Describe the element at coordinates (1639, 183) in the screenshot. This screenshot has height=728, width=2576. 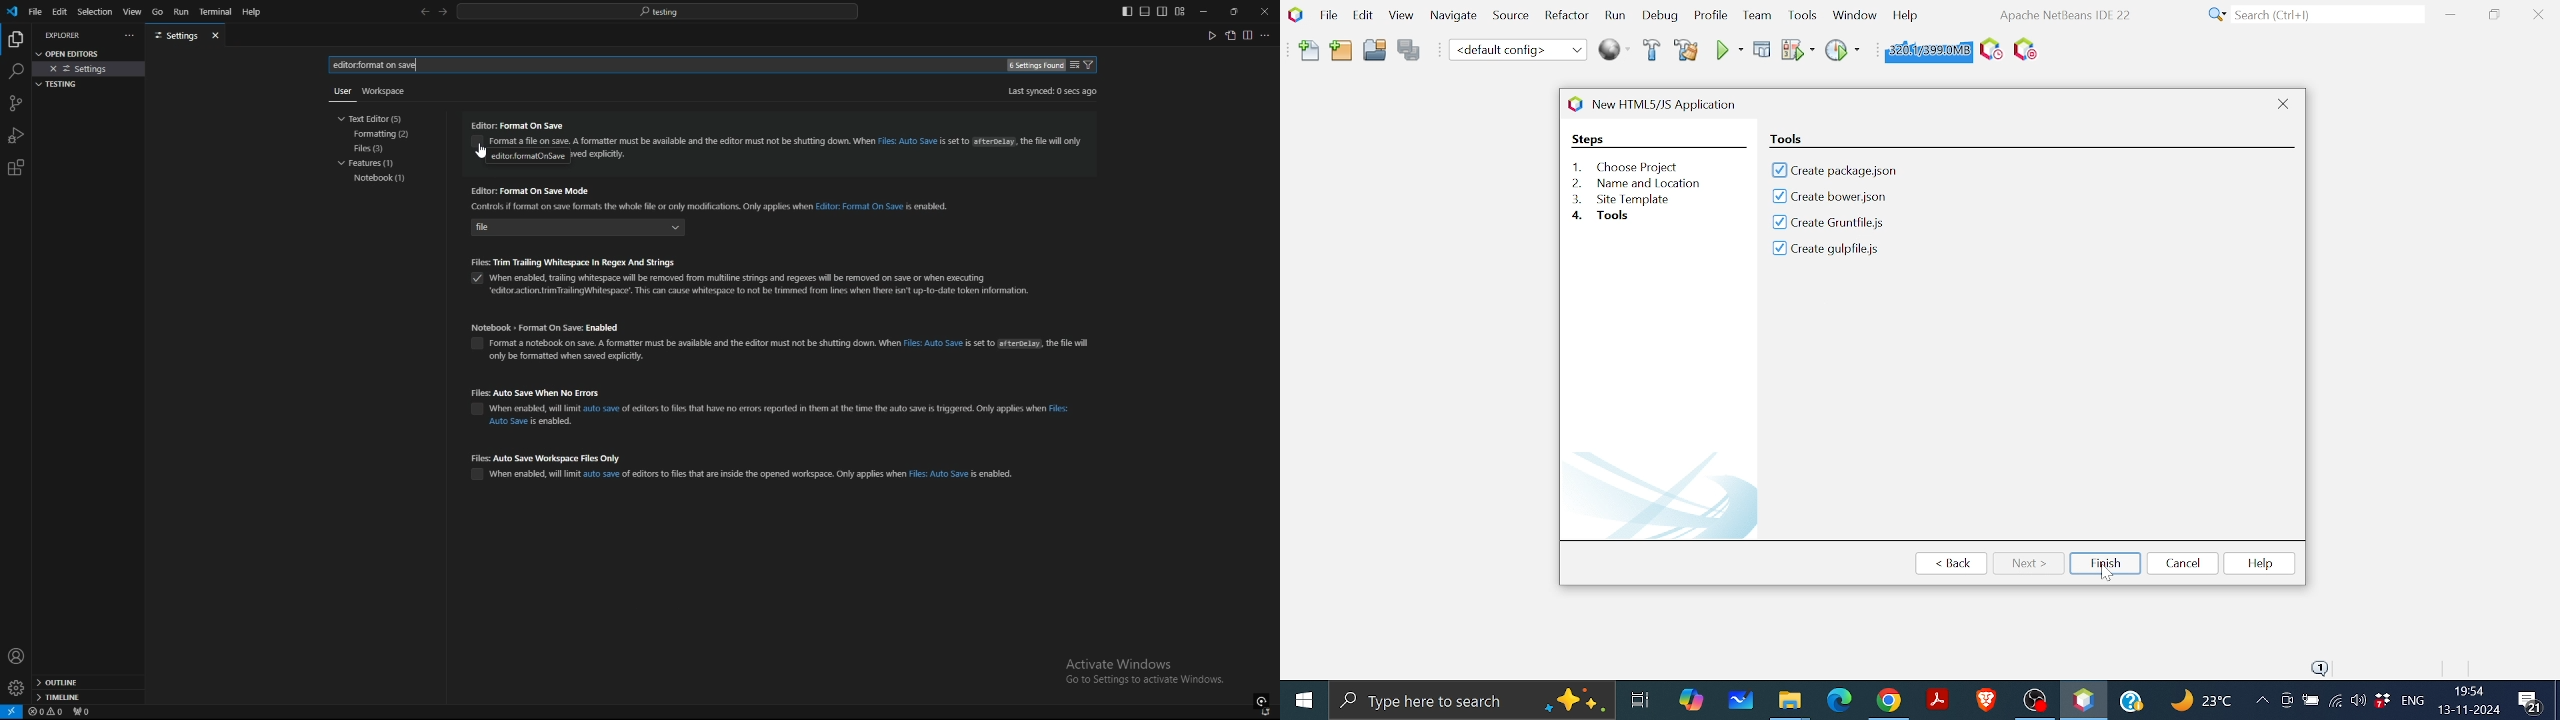
I see `2. Name and location` at that location.